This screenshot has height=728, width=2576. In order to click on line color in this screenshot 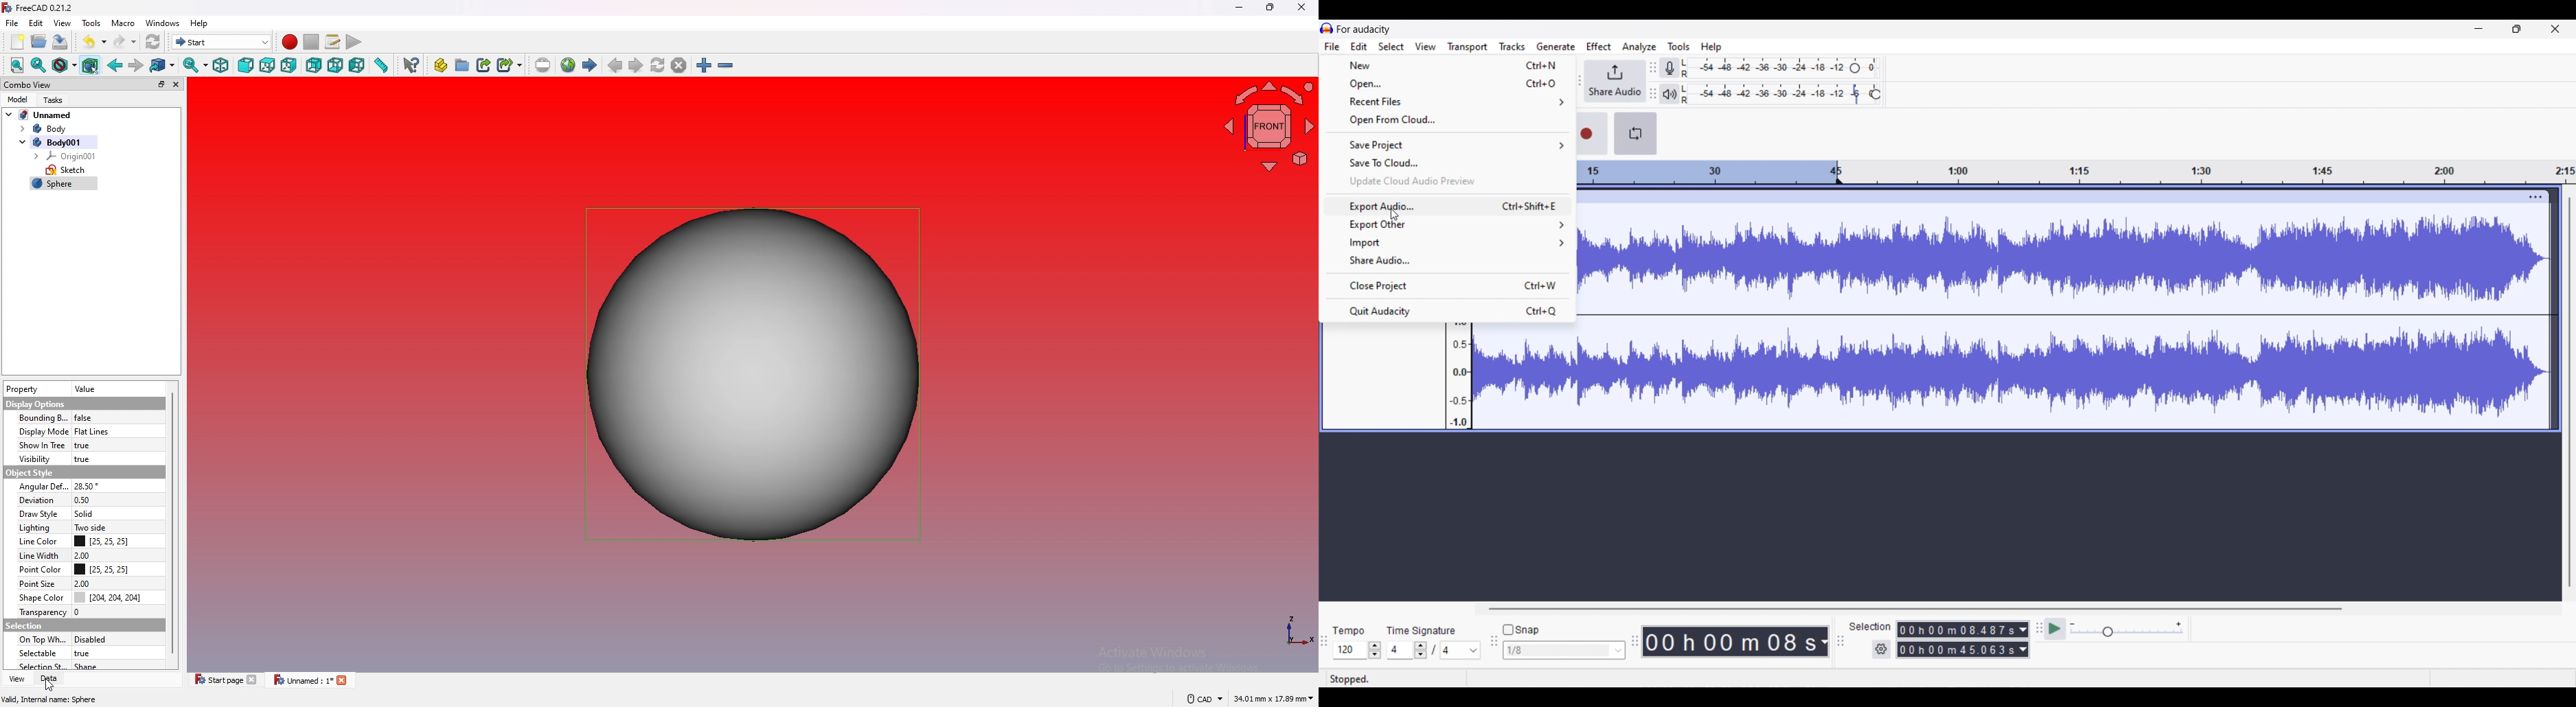, I will do `click(84, 541)`.